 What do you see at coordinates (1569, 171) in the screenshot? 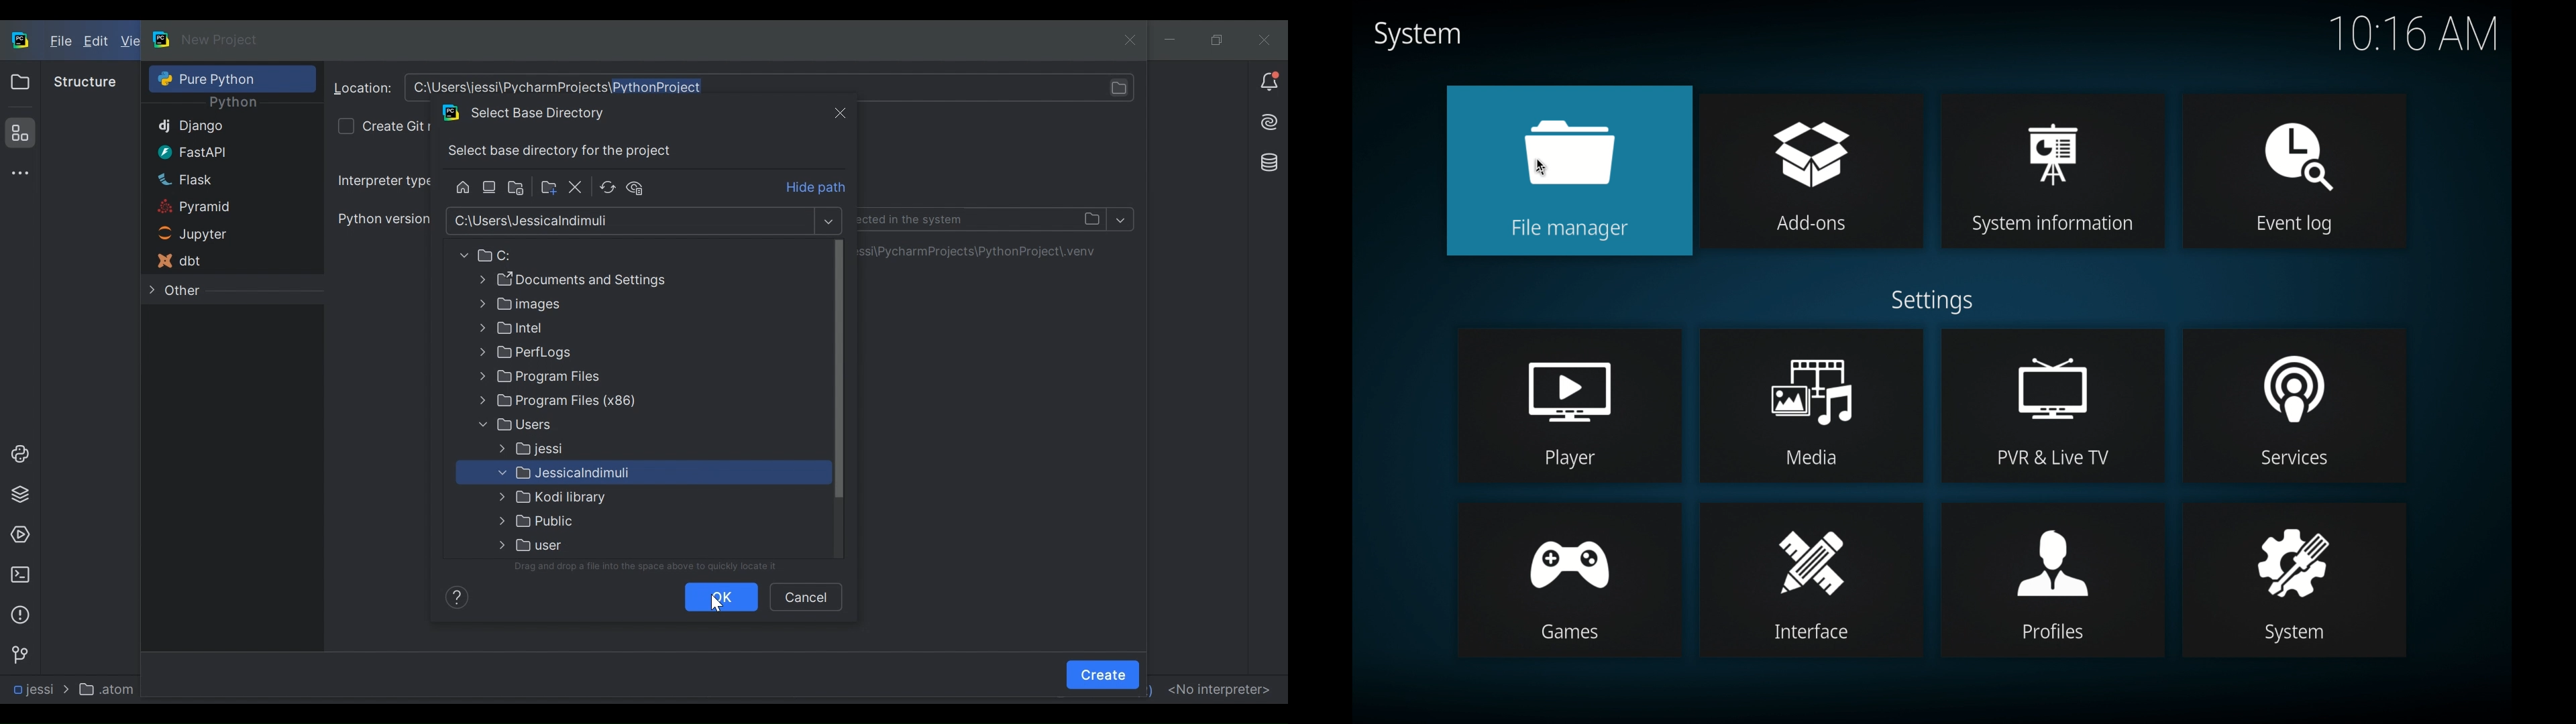
I see `file manager` at bounding box center [1569, 171].